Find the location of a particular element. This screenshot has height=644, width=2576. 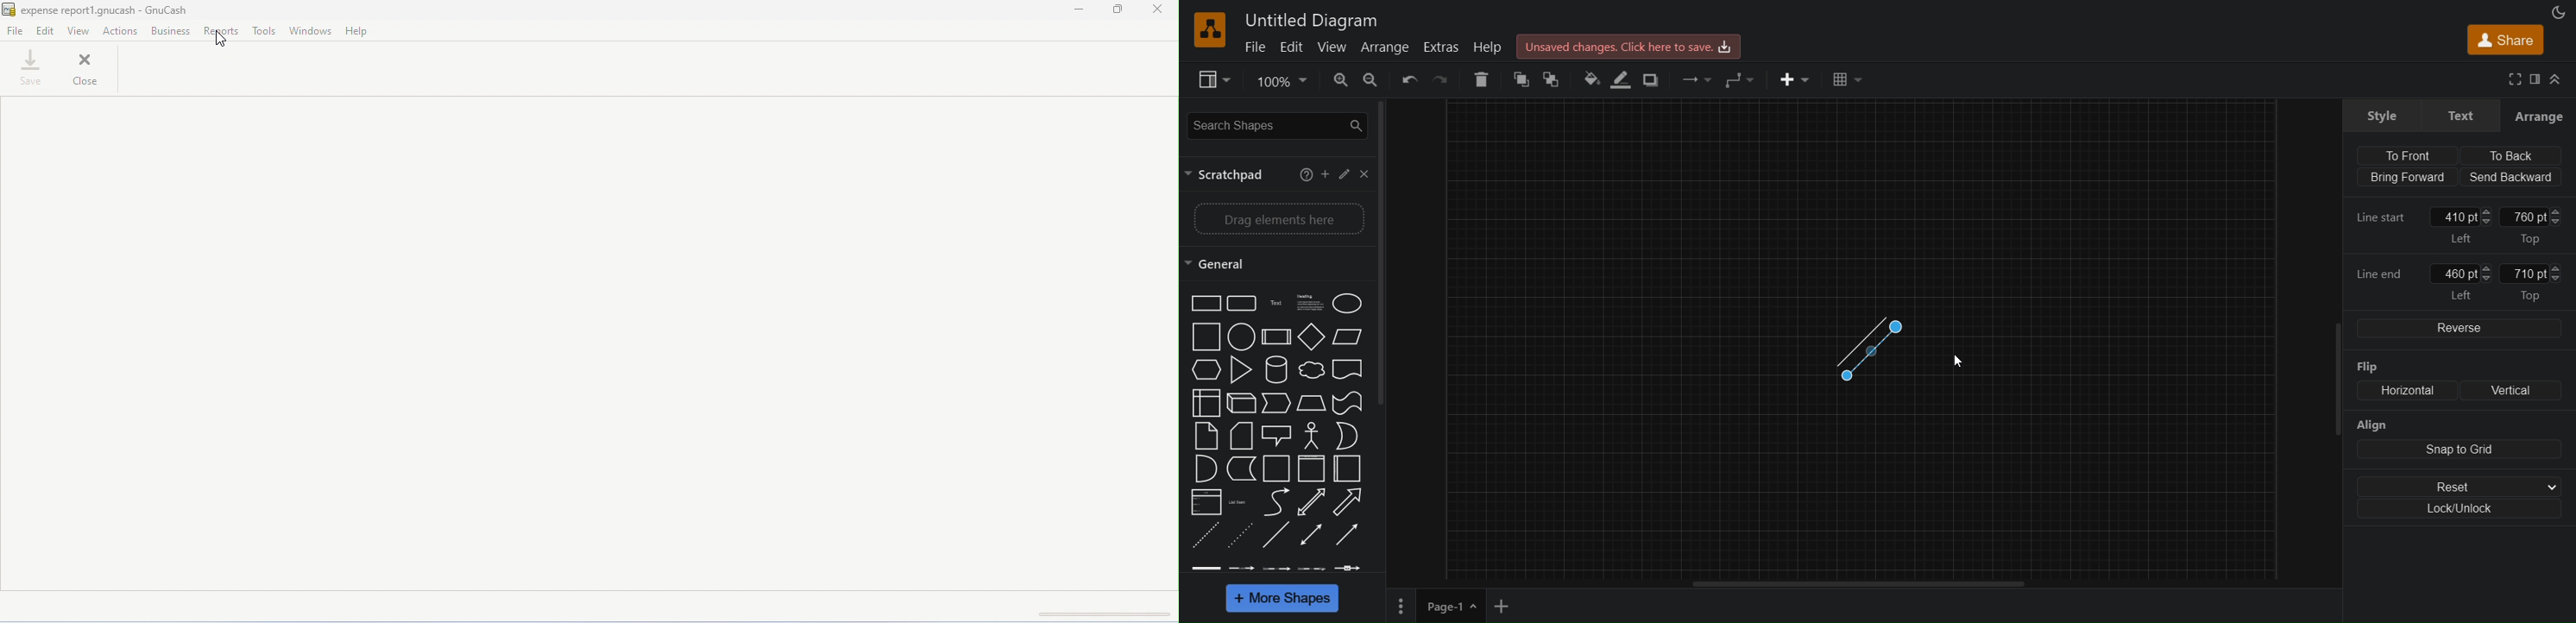

dashed line is located at coordinates (1201, 536).